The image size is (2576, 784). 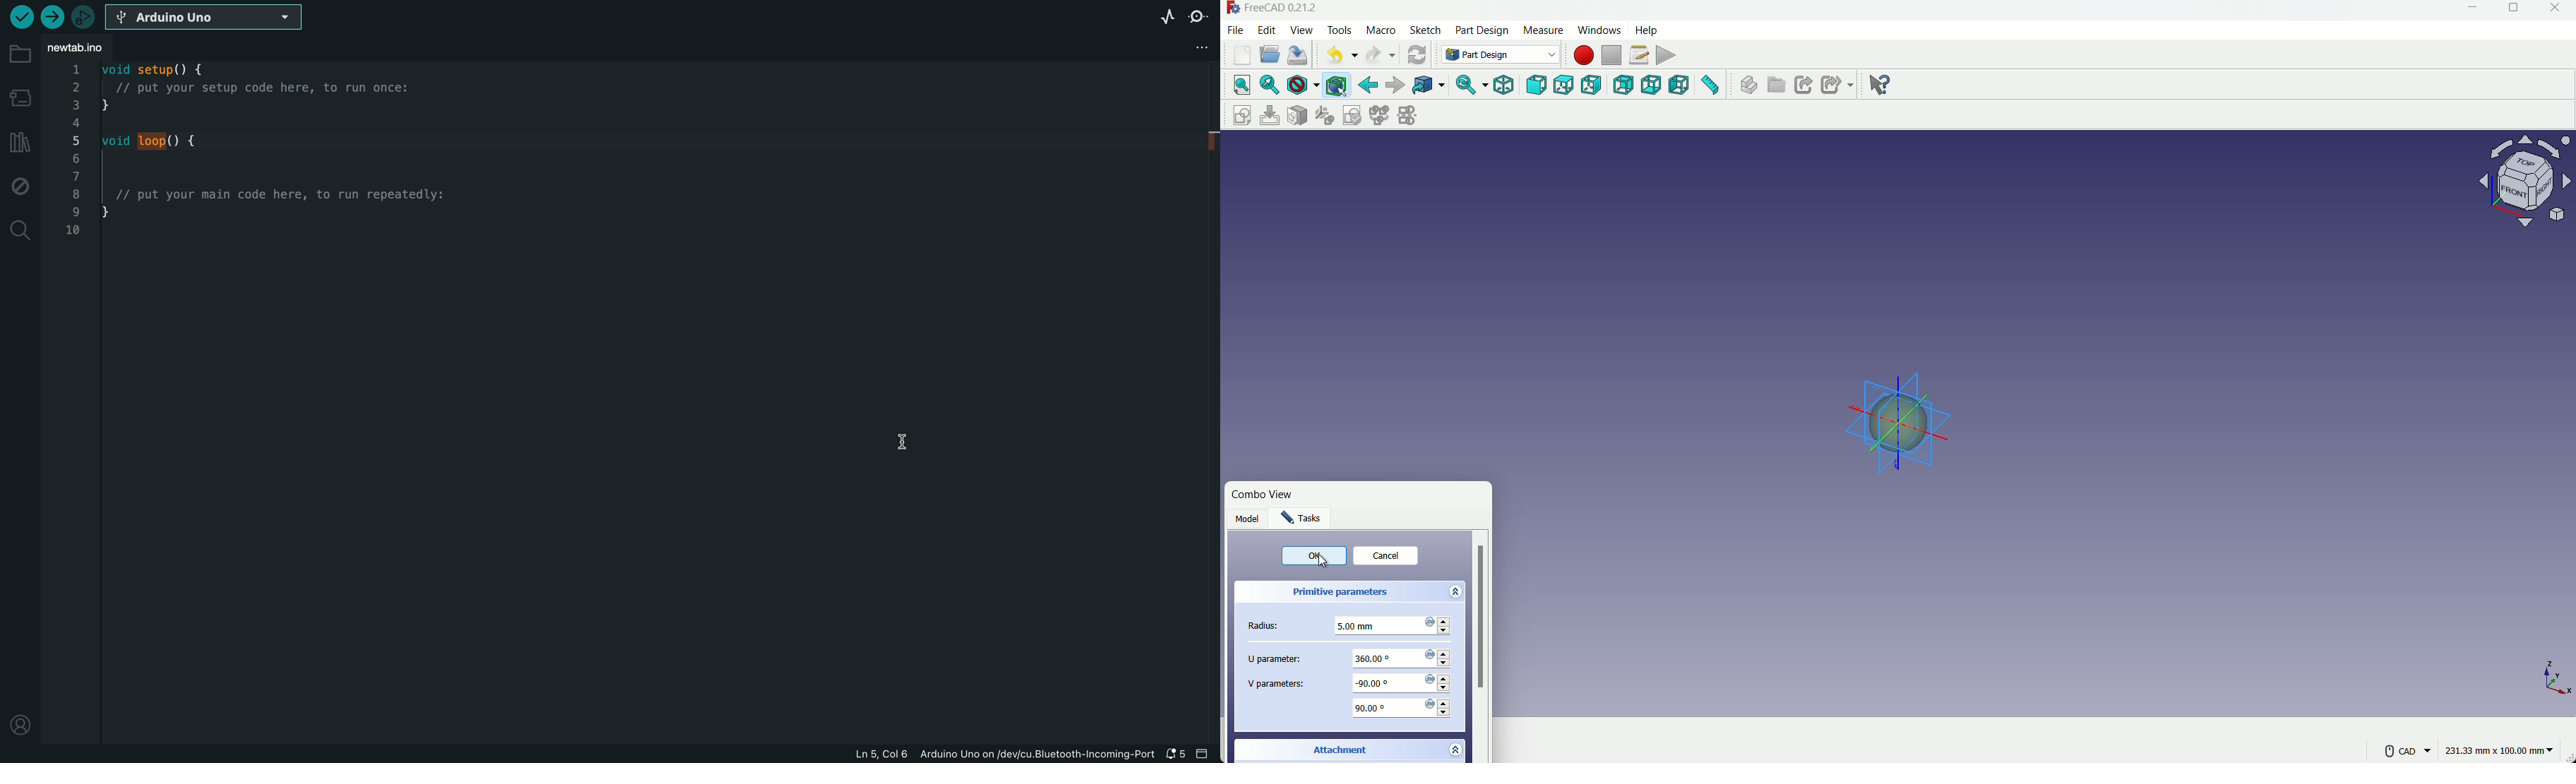 I want to click on z, y, x axis, so click(x=2557, y=674).